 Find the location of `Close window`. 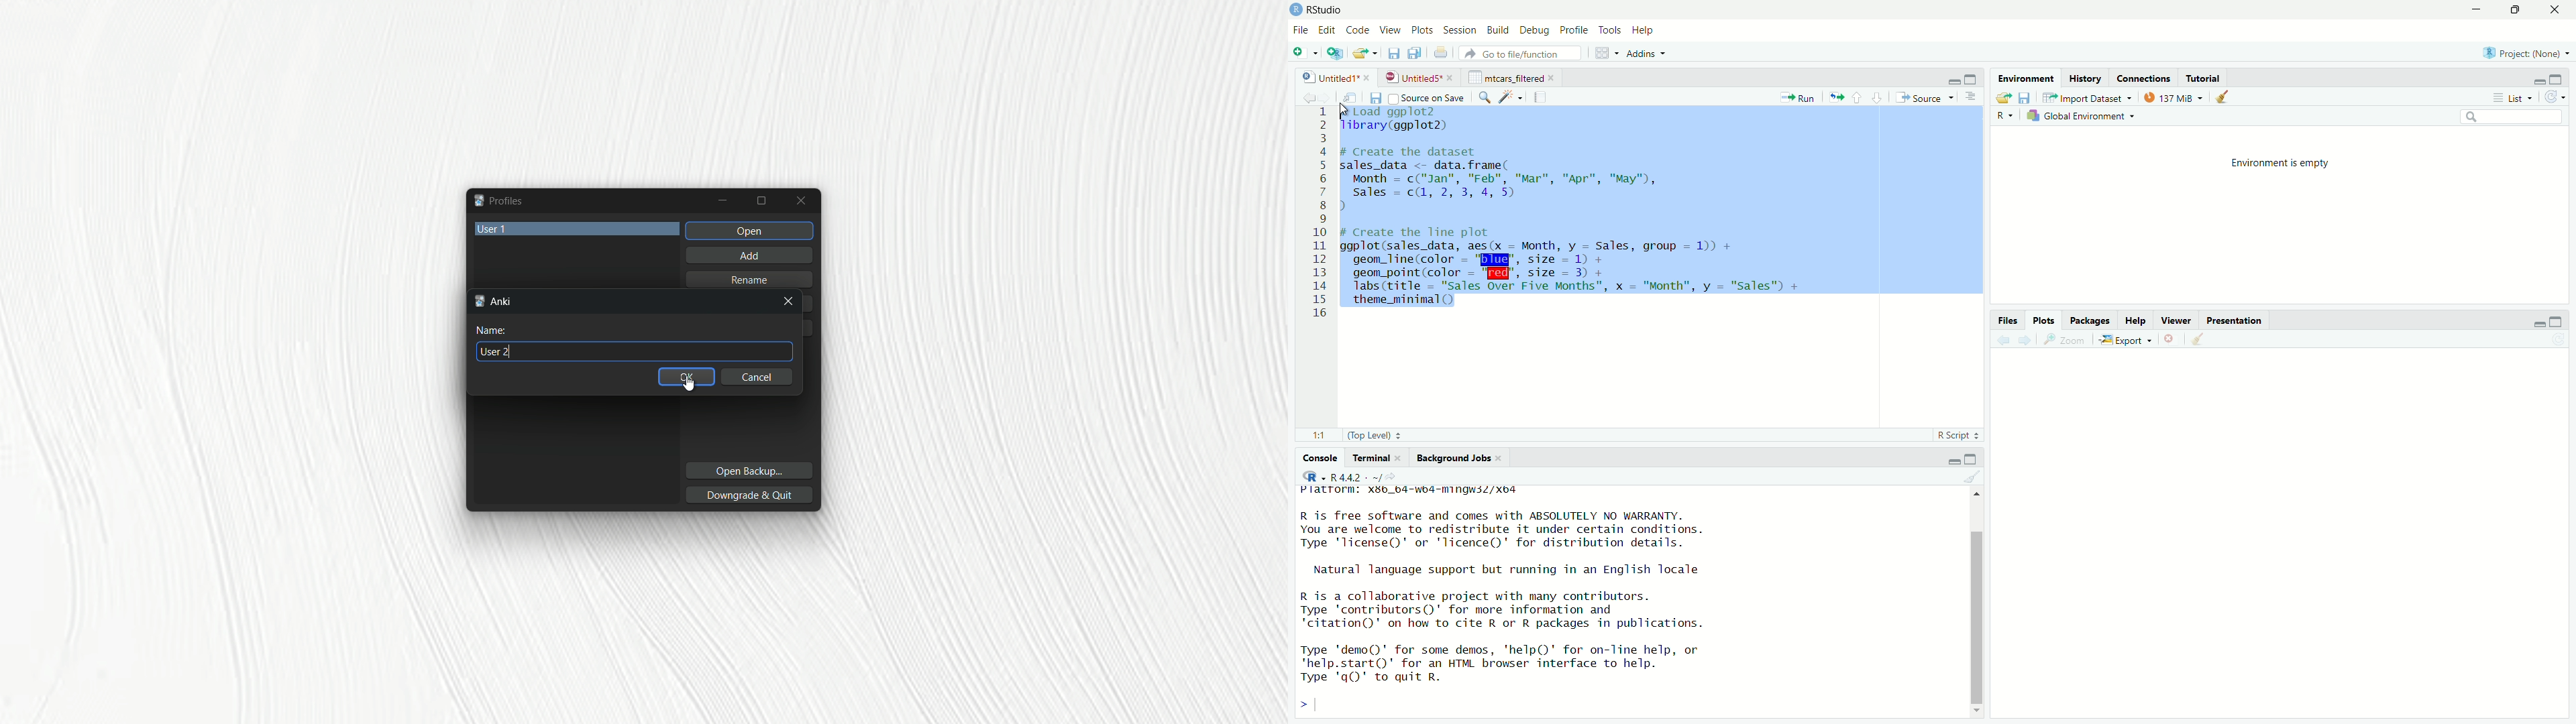

Close window is located at coordinates (802, 200).